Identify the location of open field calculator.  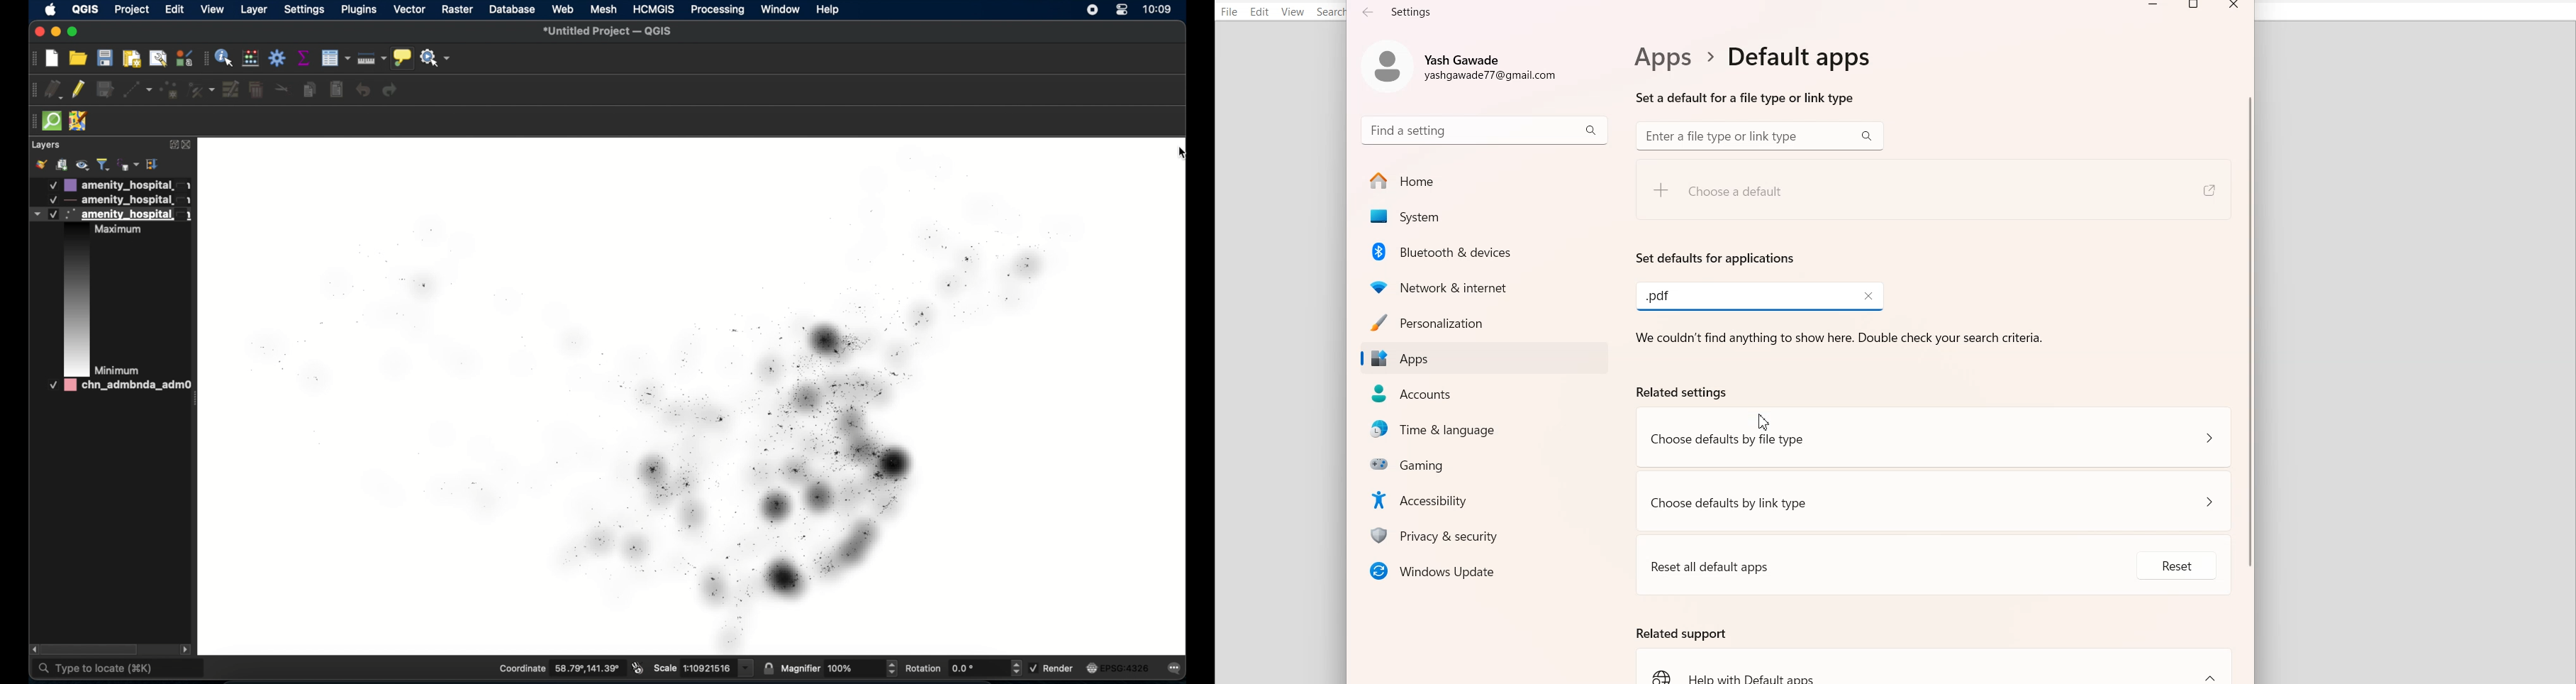
(251, 58).